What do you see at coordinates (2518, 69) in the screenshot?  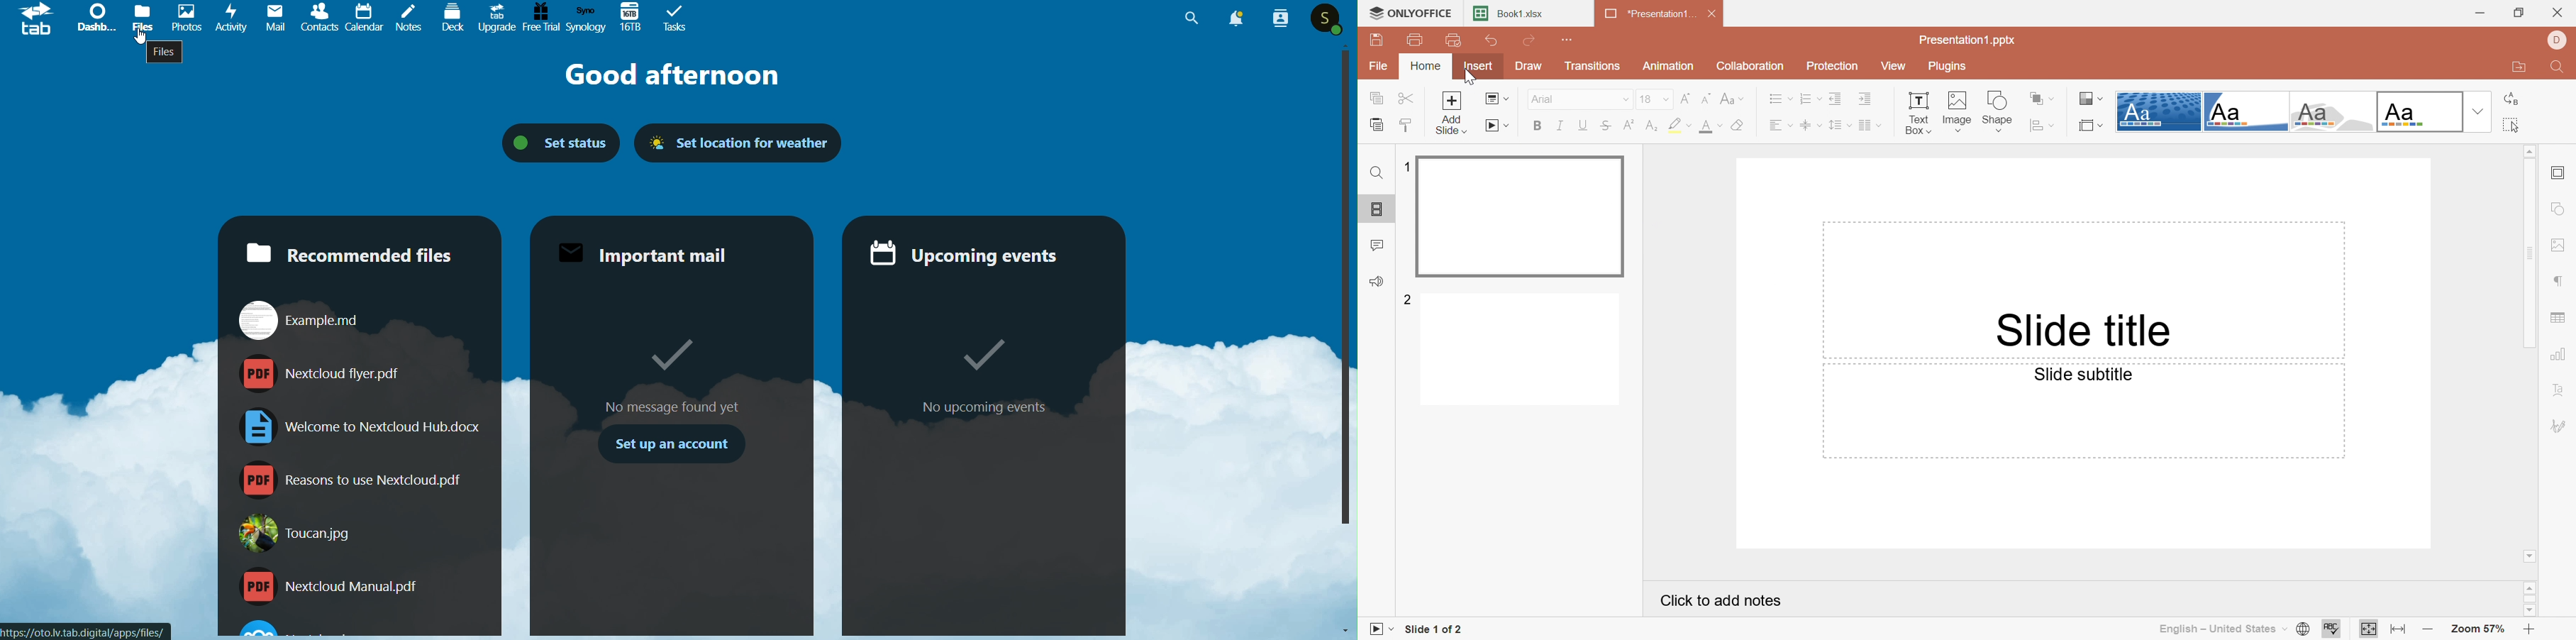 I see `Open file location` at bounding box center [2518, 69].